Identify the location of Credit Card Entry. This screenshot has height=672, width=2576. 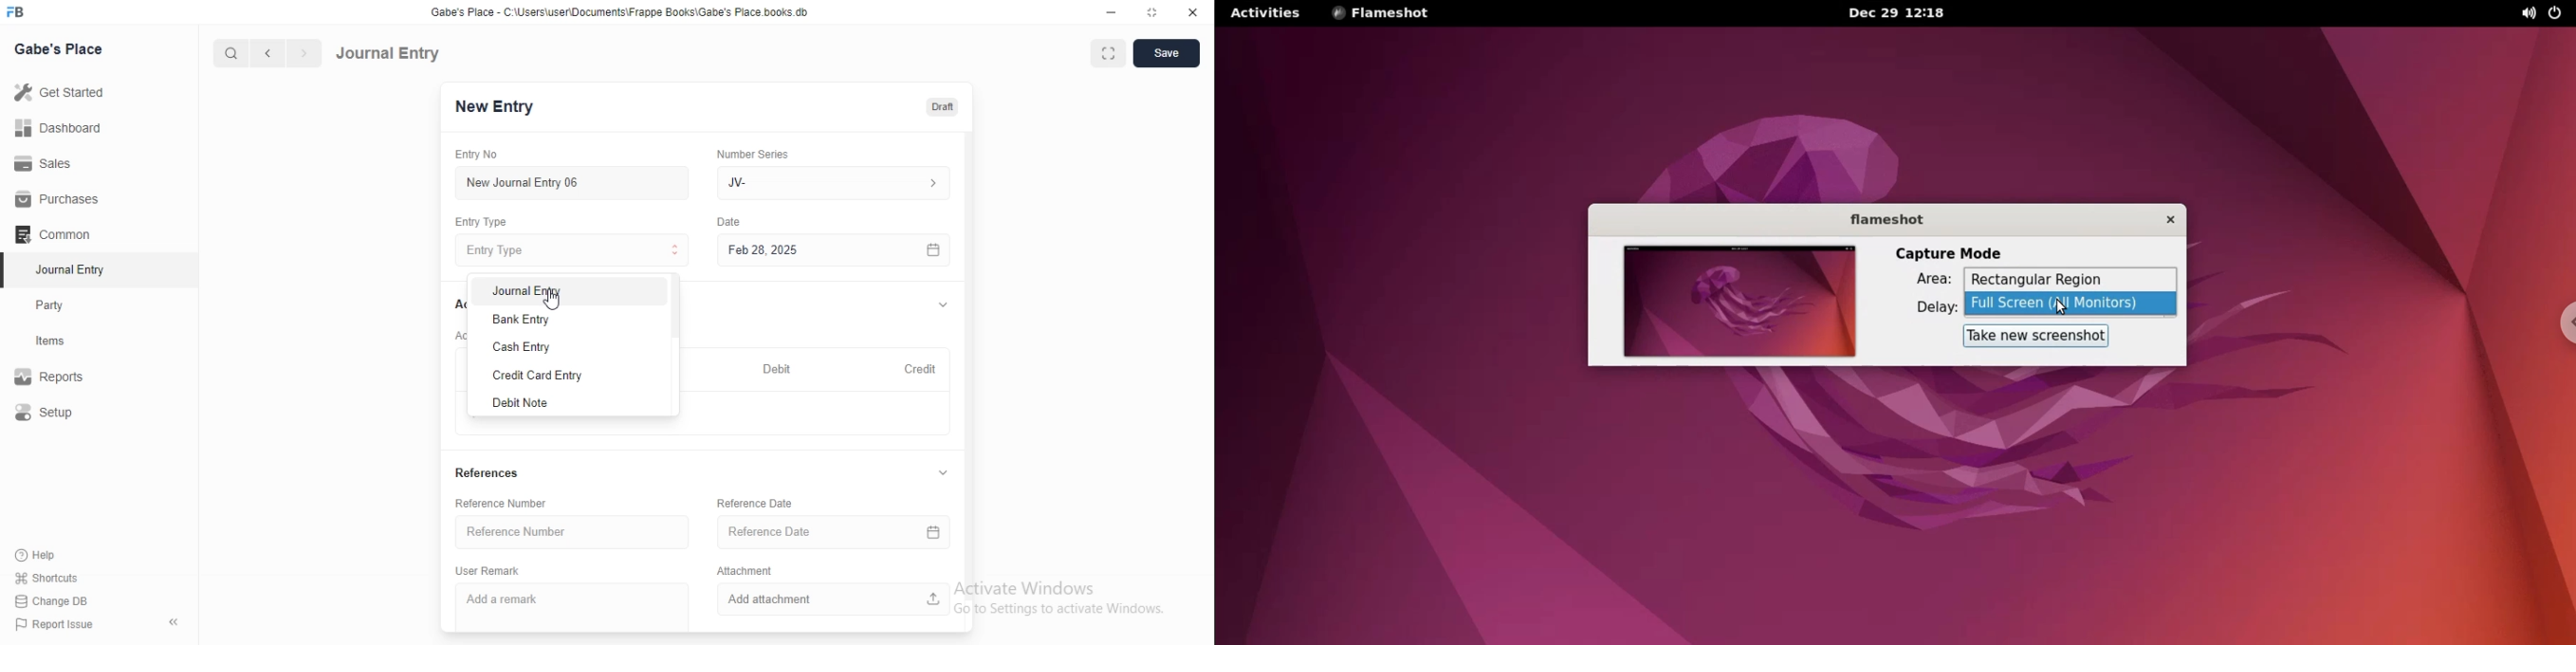
(579, 375).